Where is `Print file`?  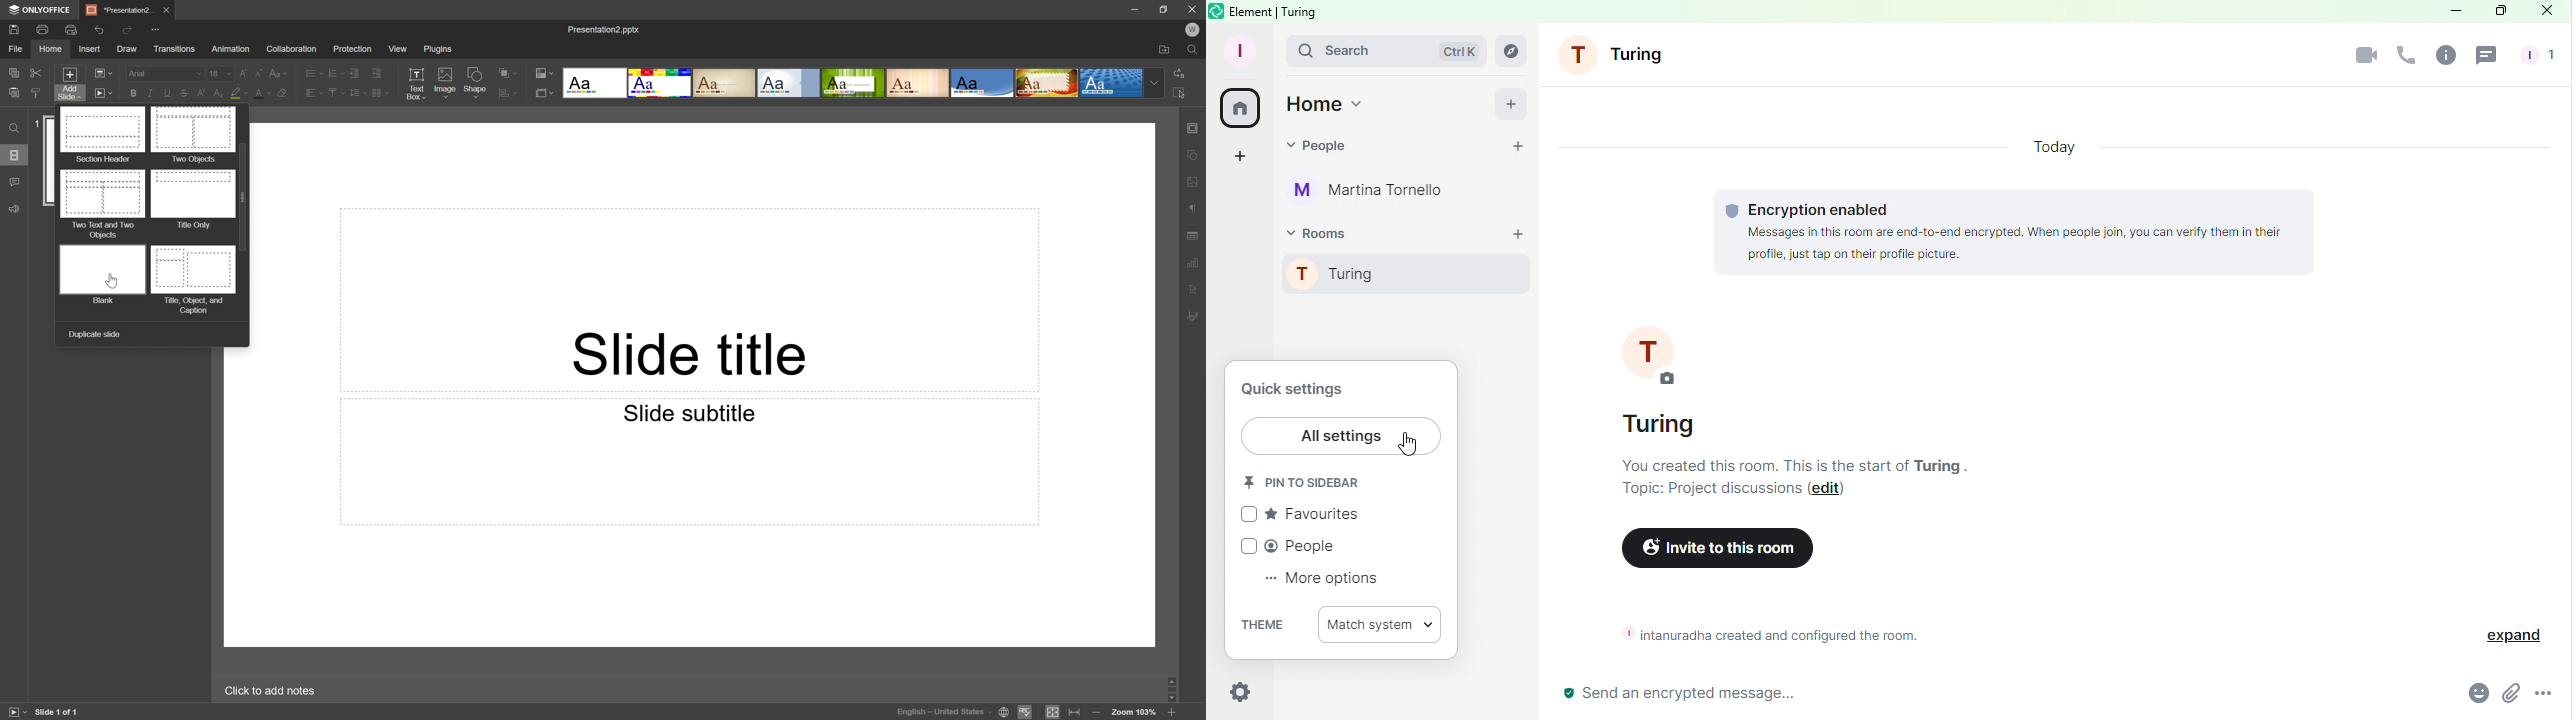 Print file is located at coordinates (43, 30).